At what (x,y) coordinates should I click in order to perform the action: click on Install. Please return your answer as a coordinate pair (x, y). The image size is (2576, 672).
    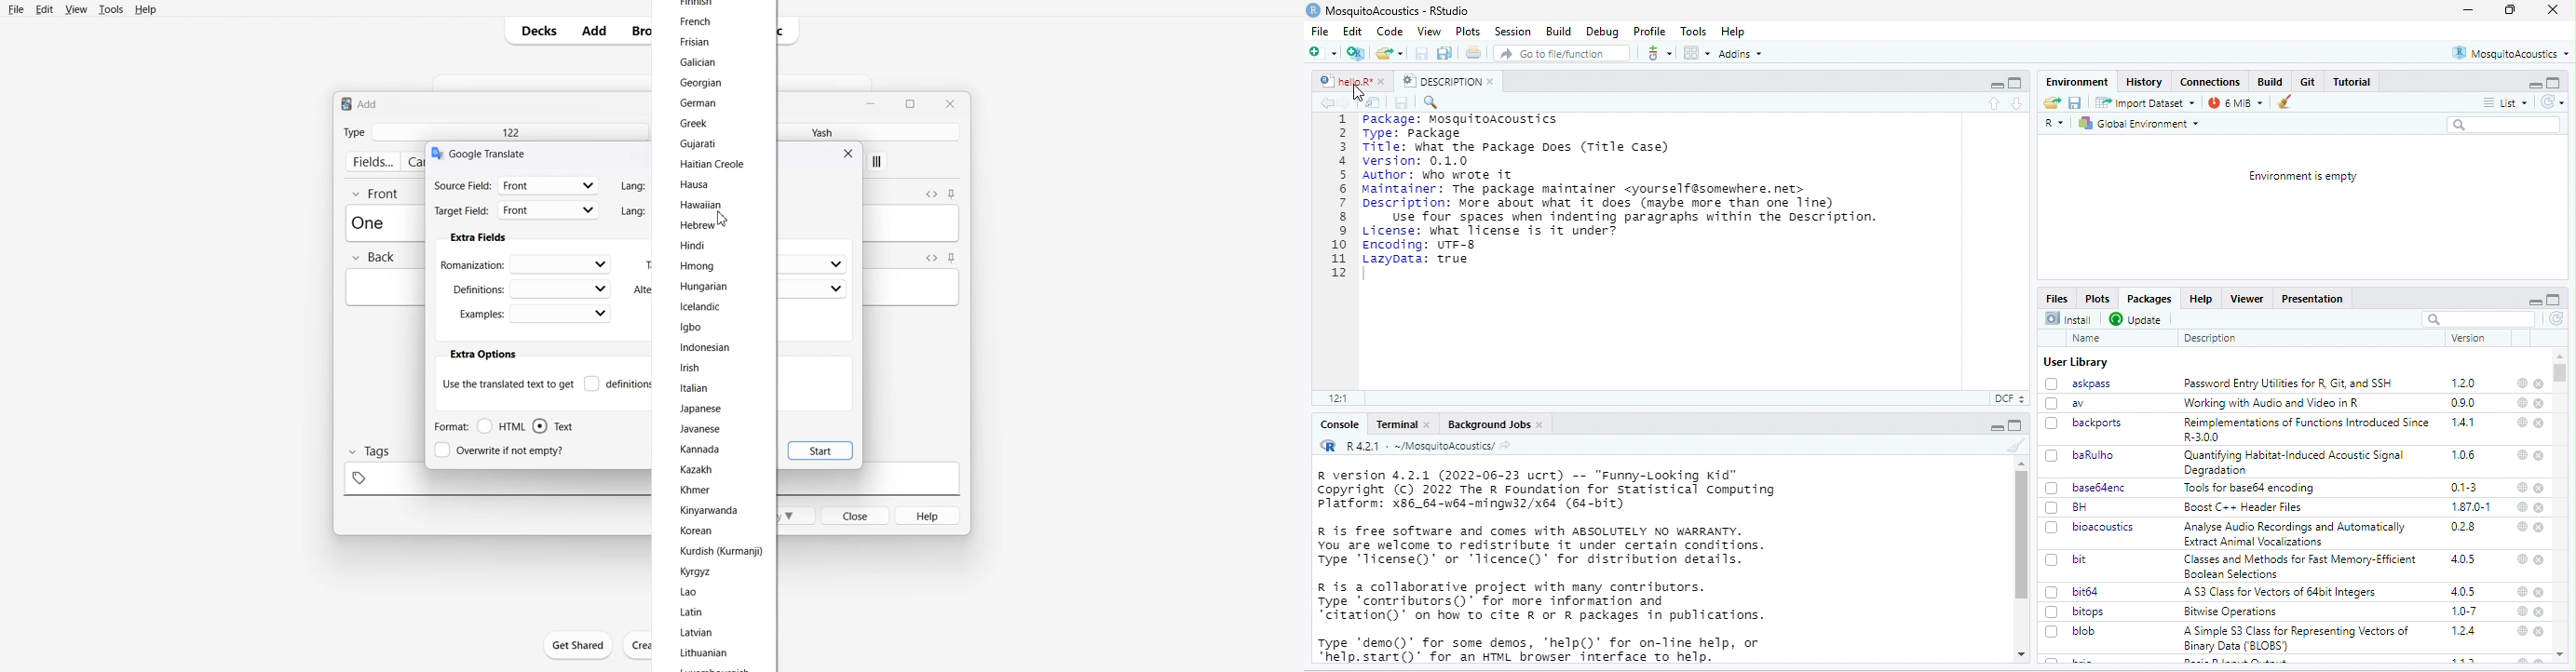
    Looking at the image, I should click on (2068, 318).